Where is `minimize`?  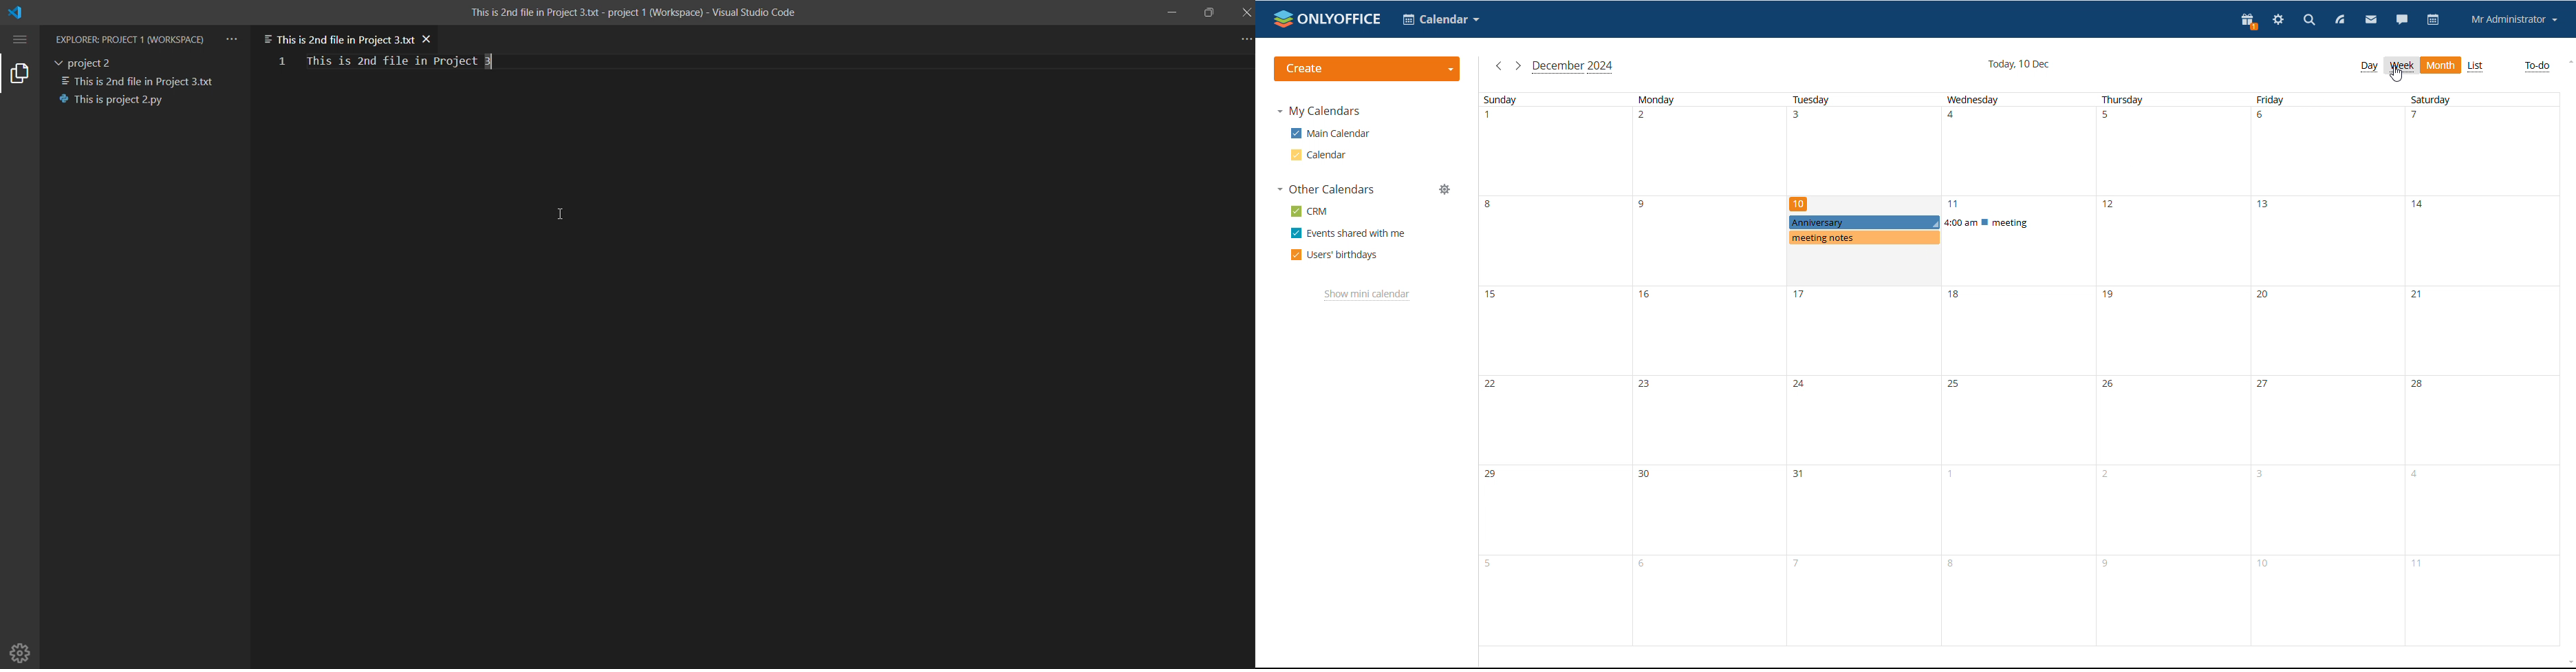
minimize is located at coordinates (1170, 13).